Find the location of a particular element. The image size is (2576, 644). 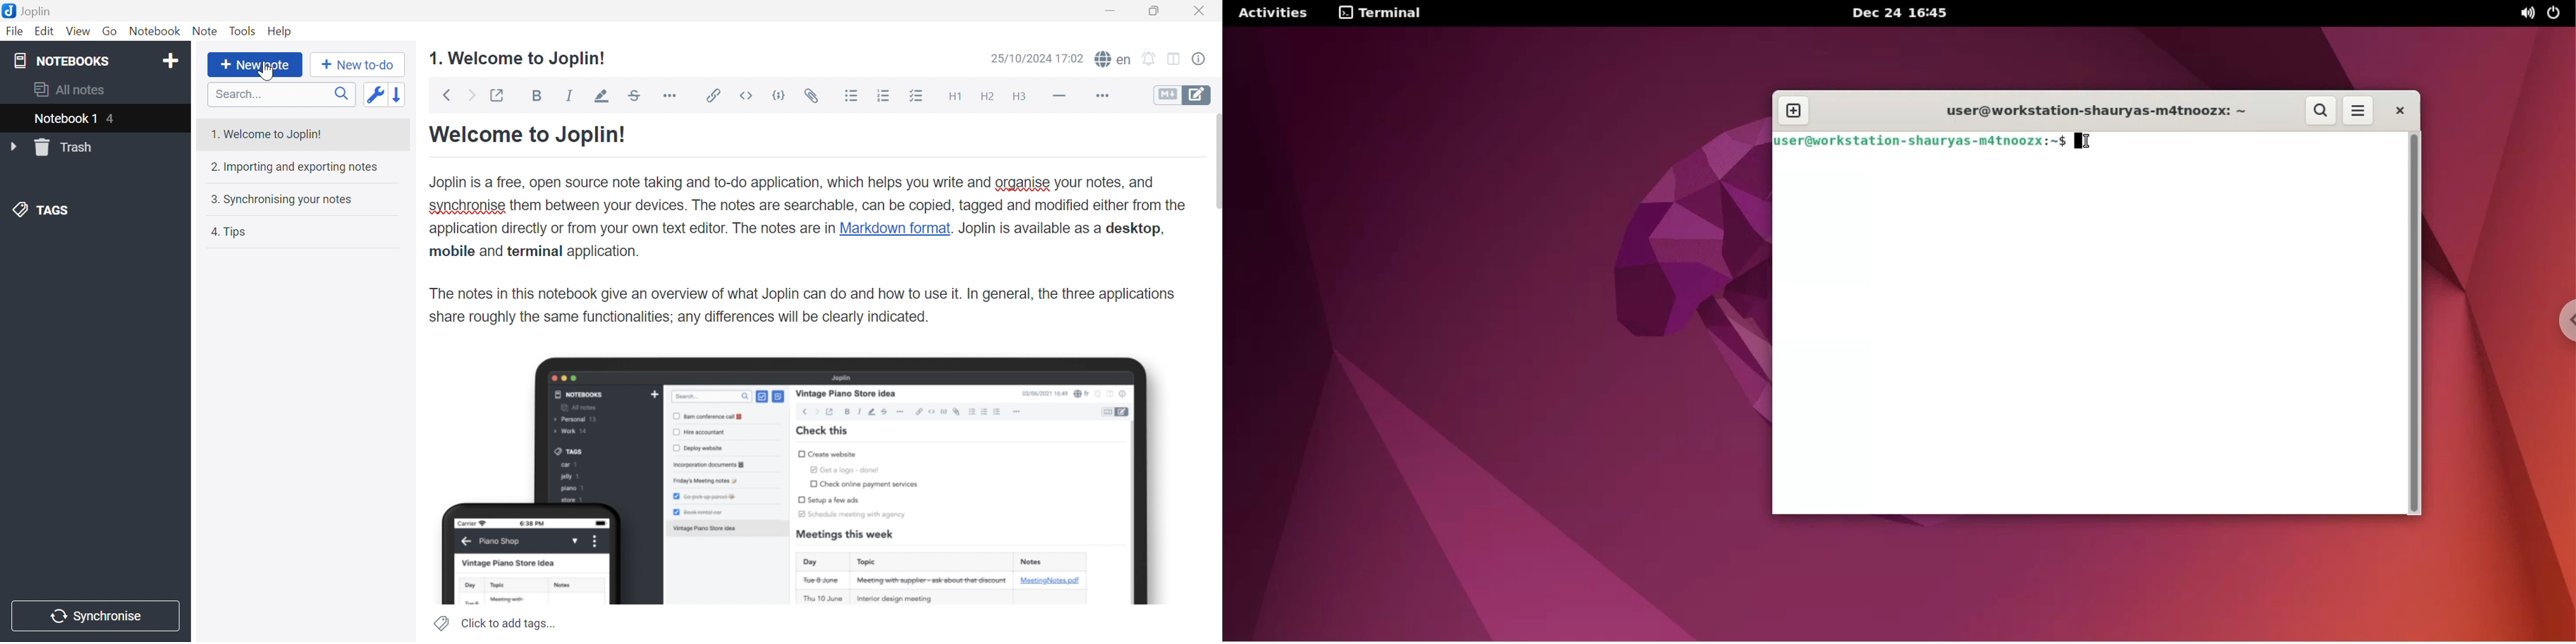

Strikethrough is located at coordinates (636, 96).